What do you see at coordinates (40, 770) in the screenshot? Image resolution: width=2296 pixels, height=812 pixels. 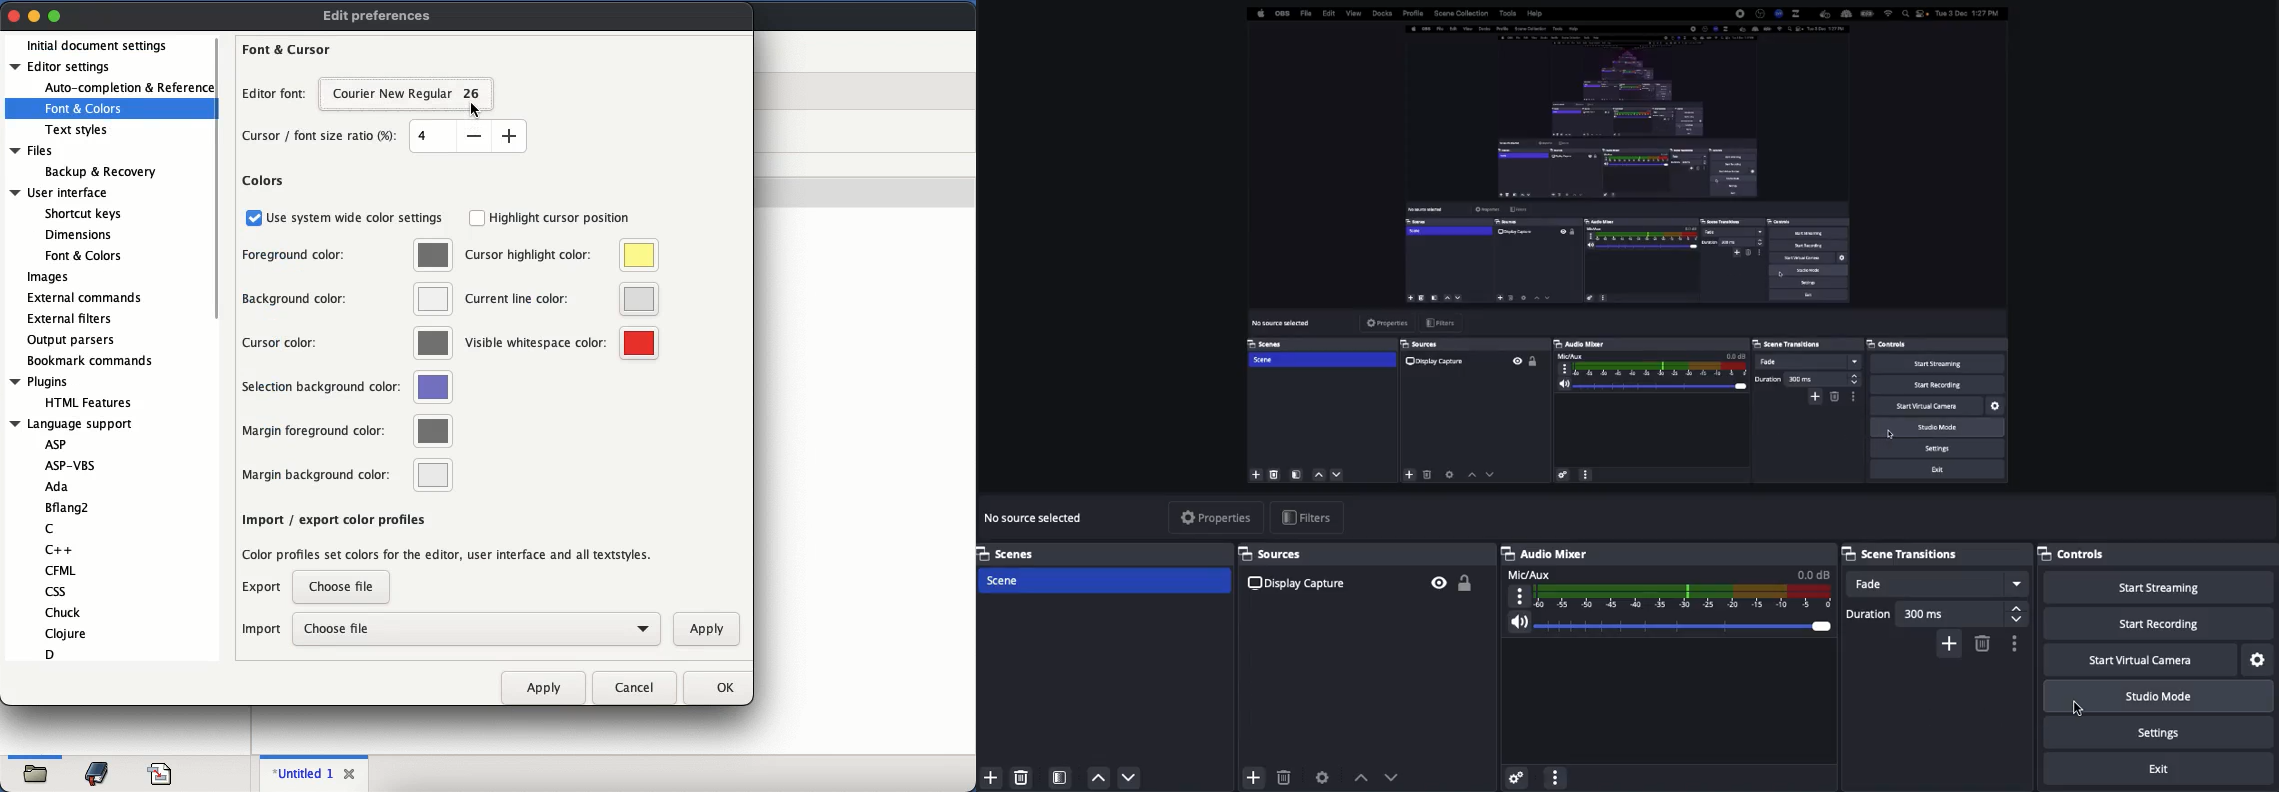 I see `open` at bounding box center [40, 770].